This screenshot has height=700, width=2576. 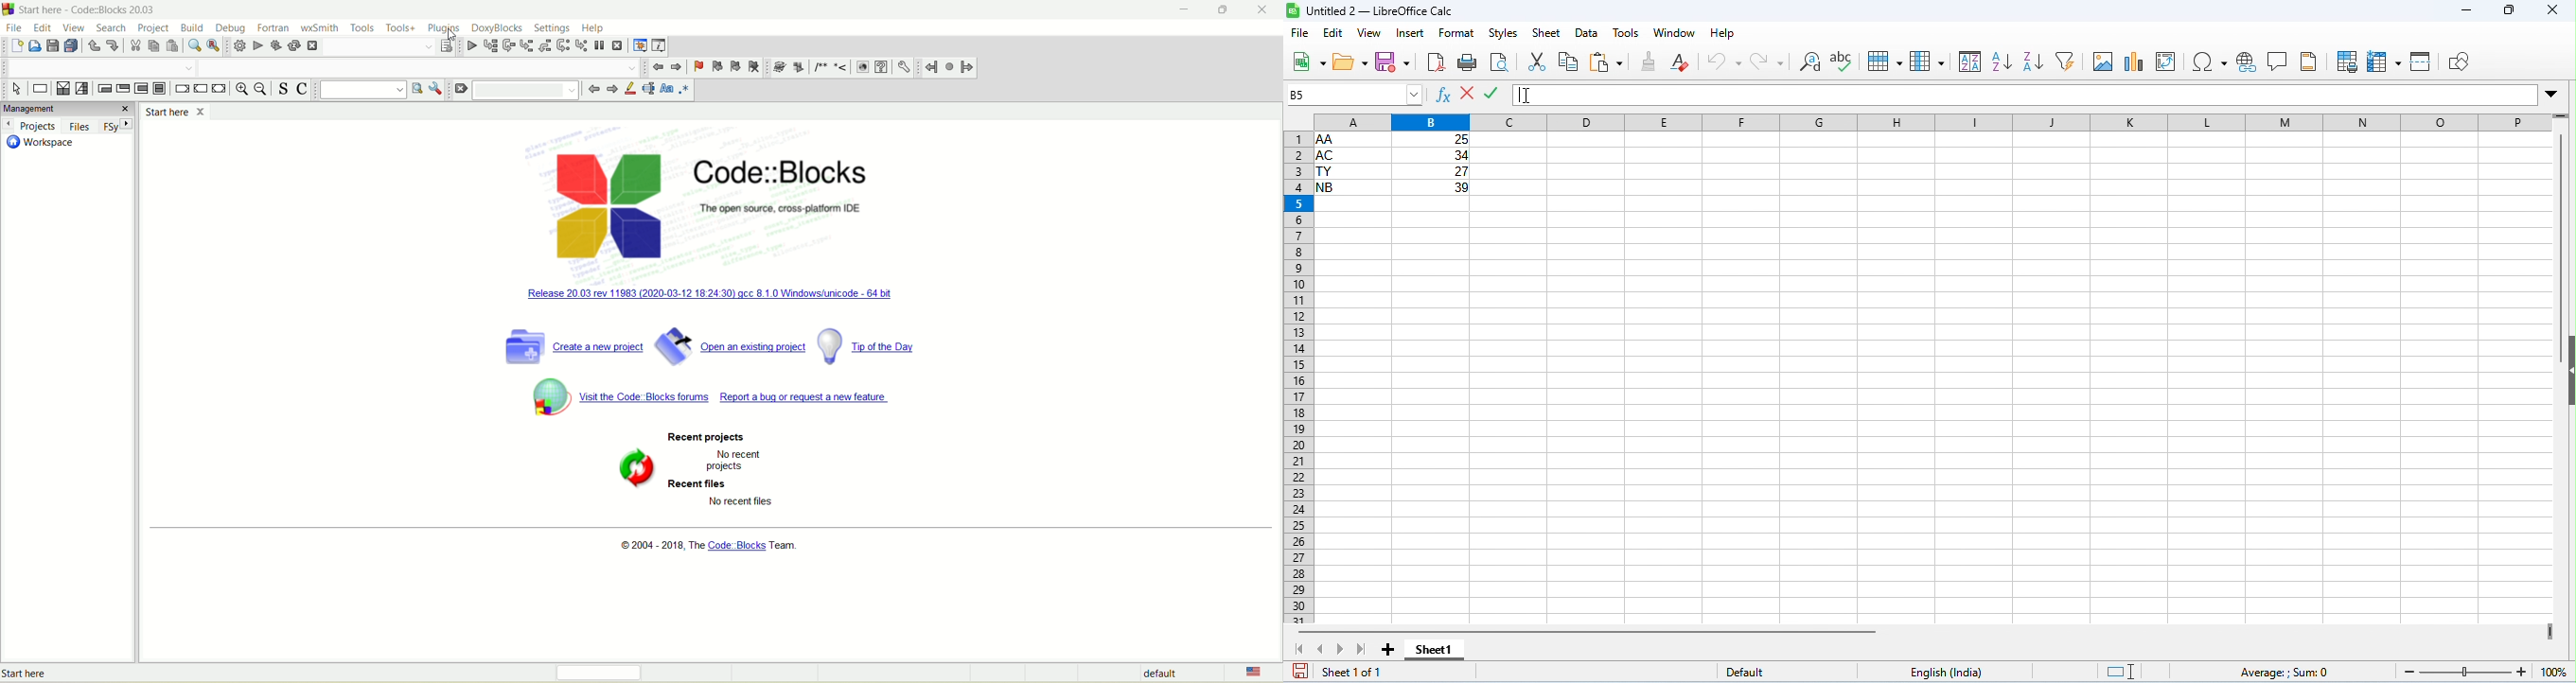 What do you see at coordinates (594, 90) in the screenshot?
I see `go back` at bounding box center [594, 90].